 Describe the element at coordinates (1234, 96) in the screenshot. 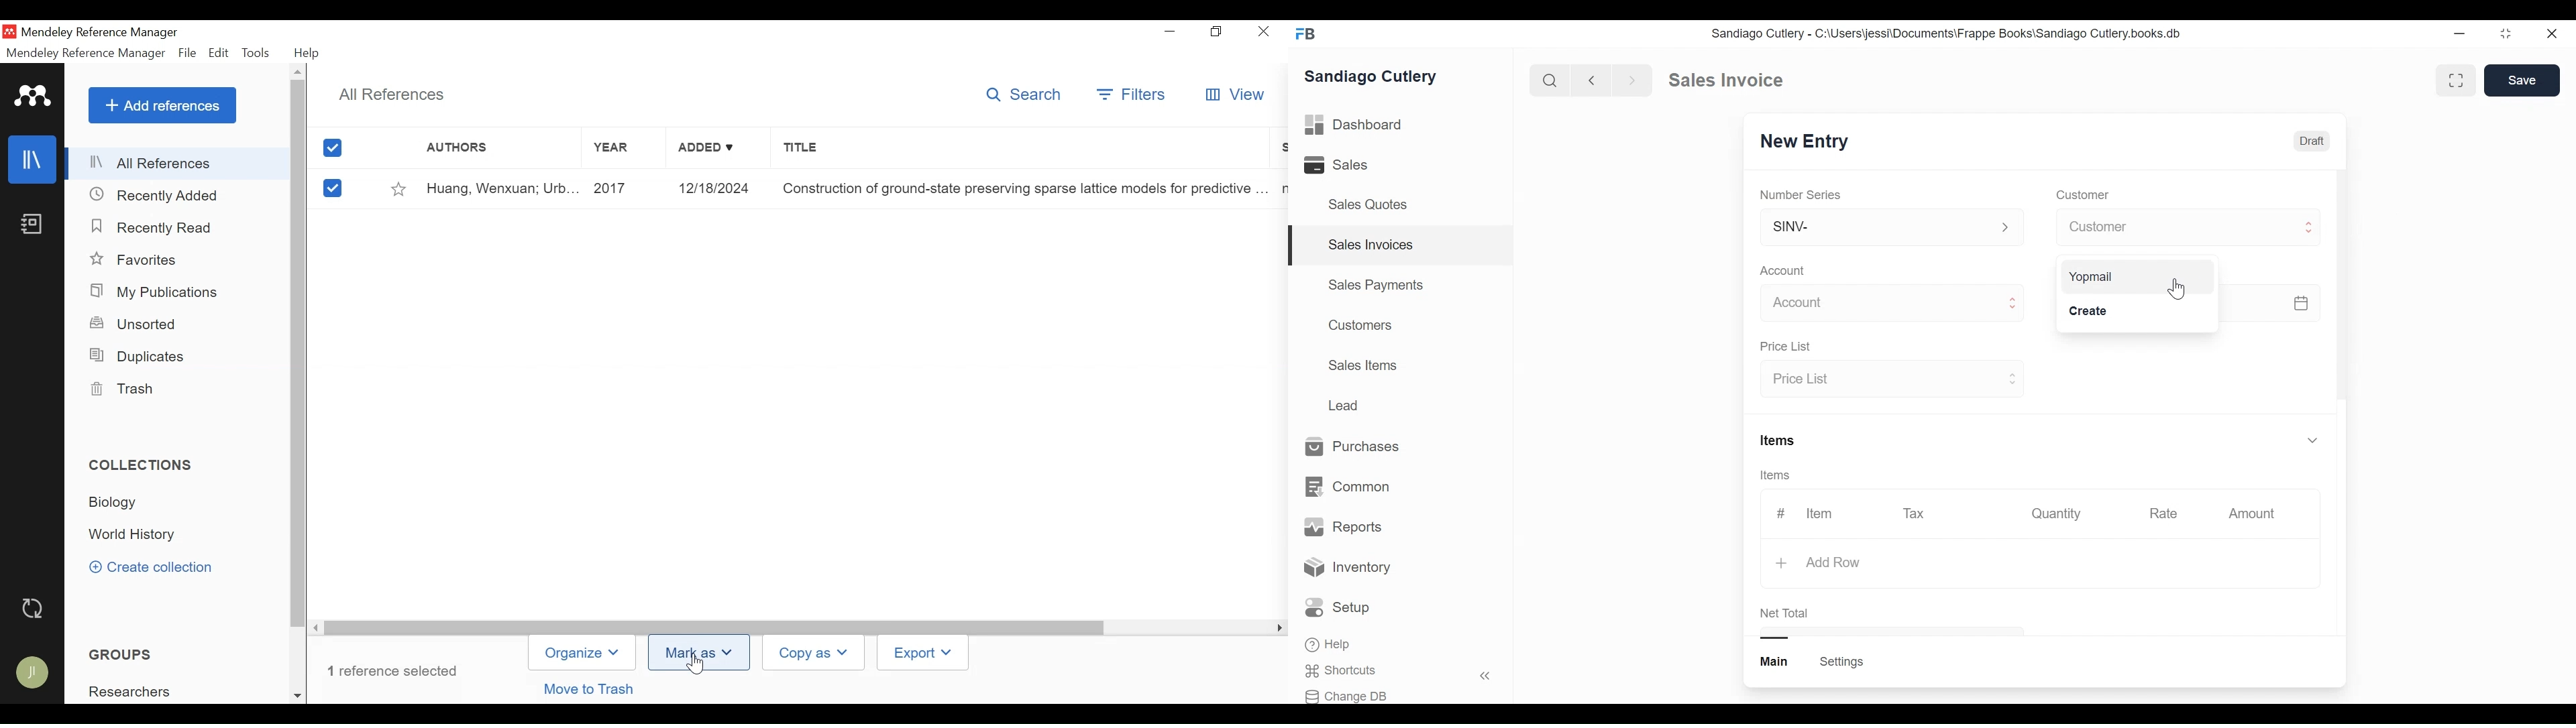

I see `View` at that location.